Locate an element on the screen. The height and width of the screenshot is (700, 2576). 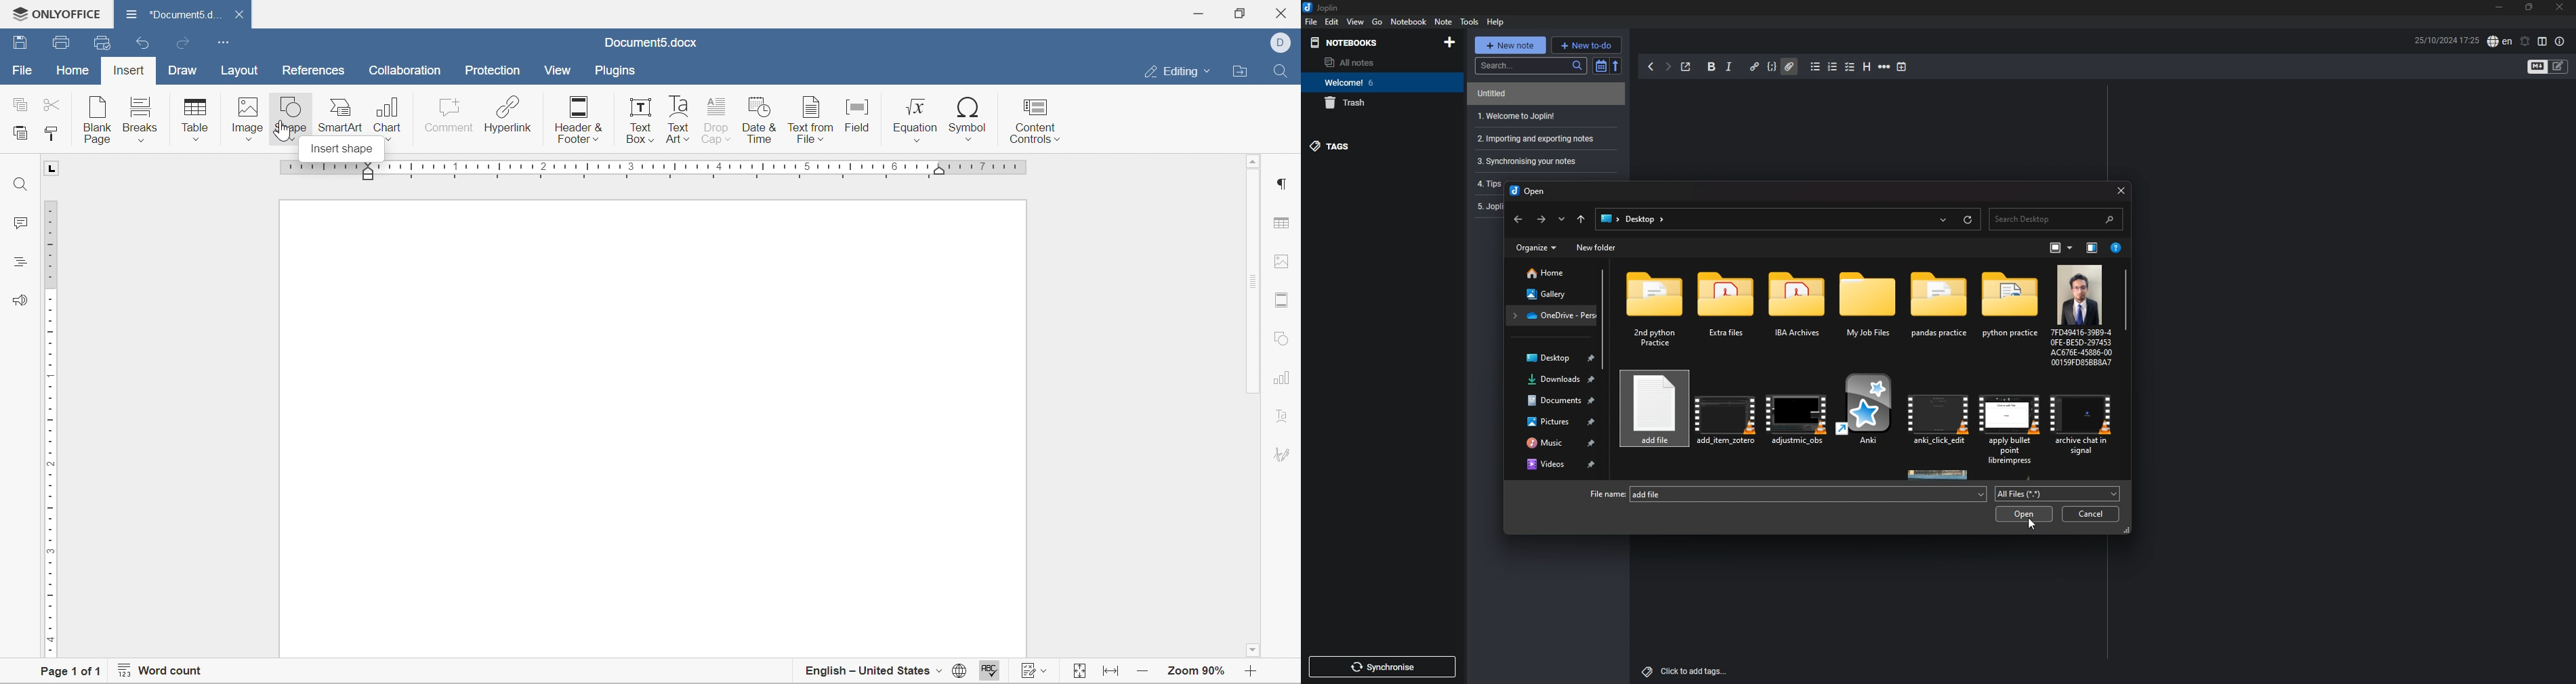
bullet list is located at coordinates (1816, 66).